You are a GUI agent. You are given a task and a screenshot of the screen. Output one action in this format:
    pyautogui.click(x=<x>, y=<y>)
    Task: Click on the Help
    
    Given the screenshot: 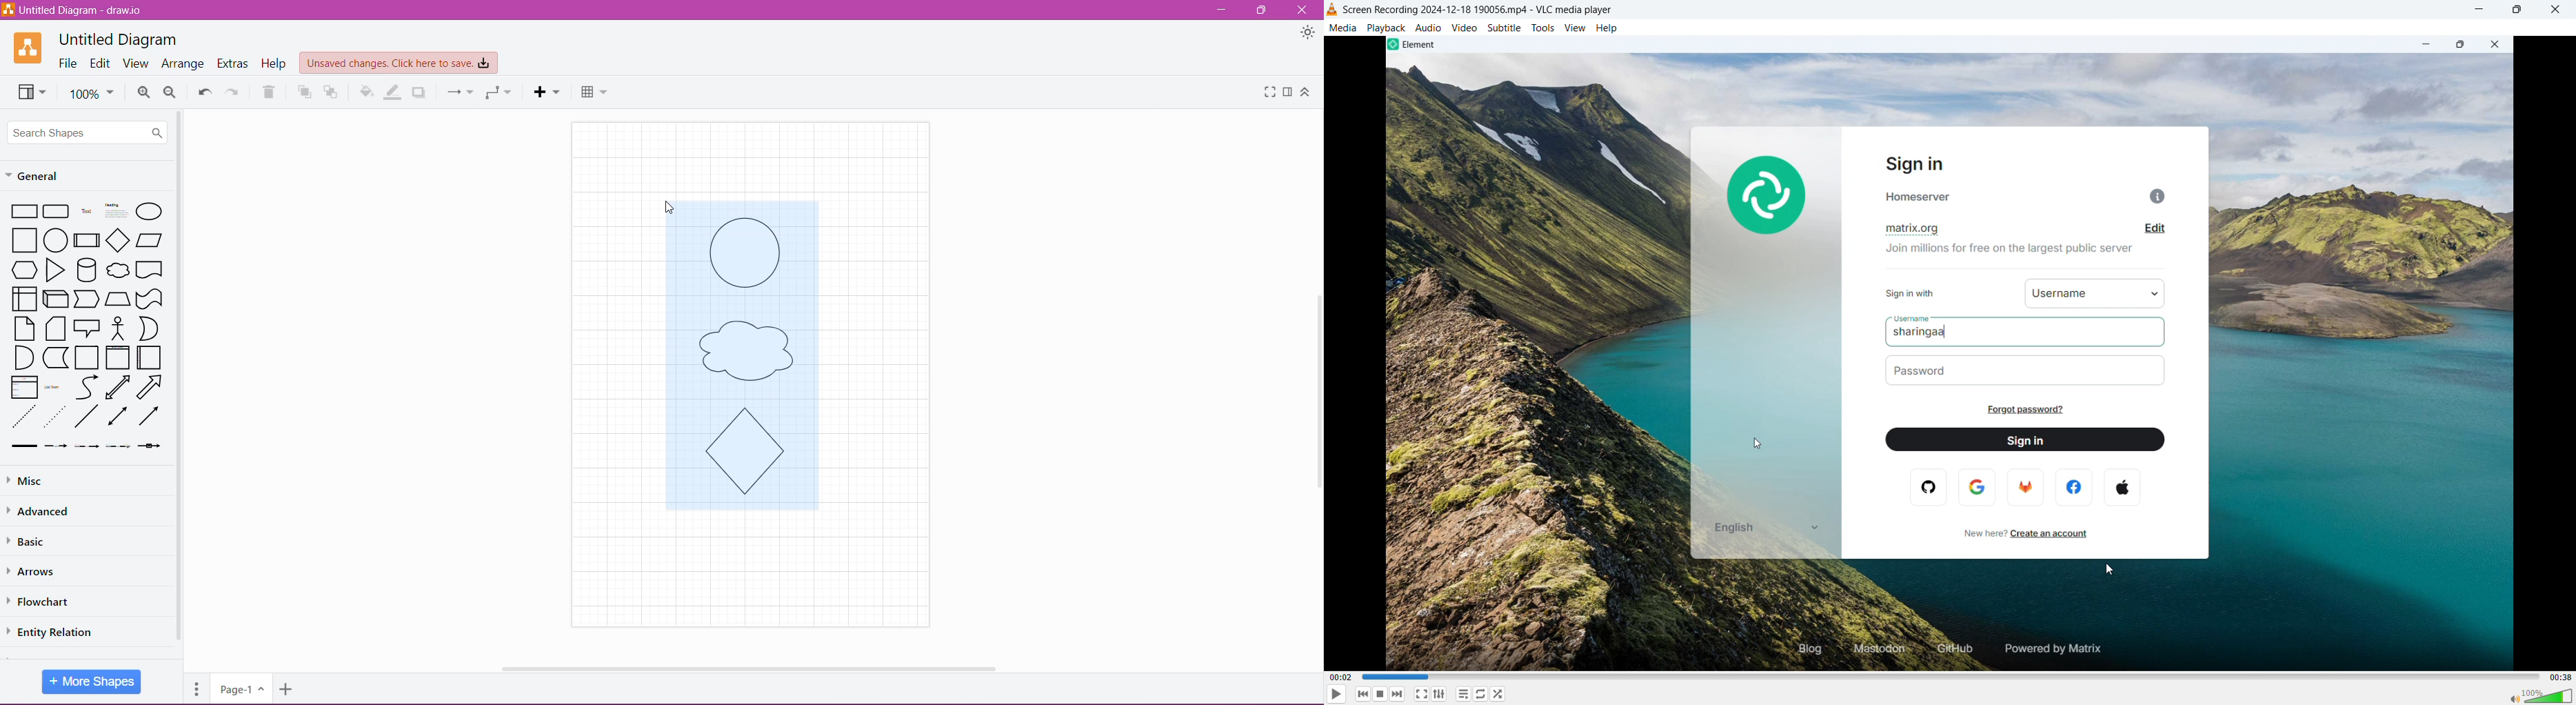 What is the action you would take?
    pyautogui.click(x=275, y=63)
    